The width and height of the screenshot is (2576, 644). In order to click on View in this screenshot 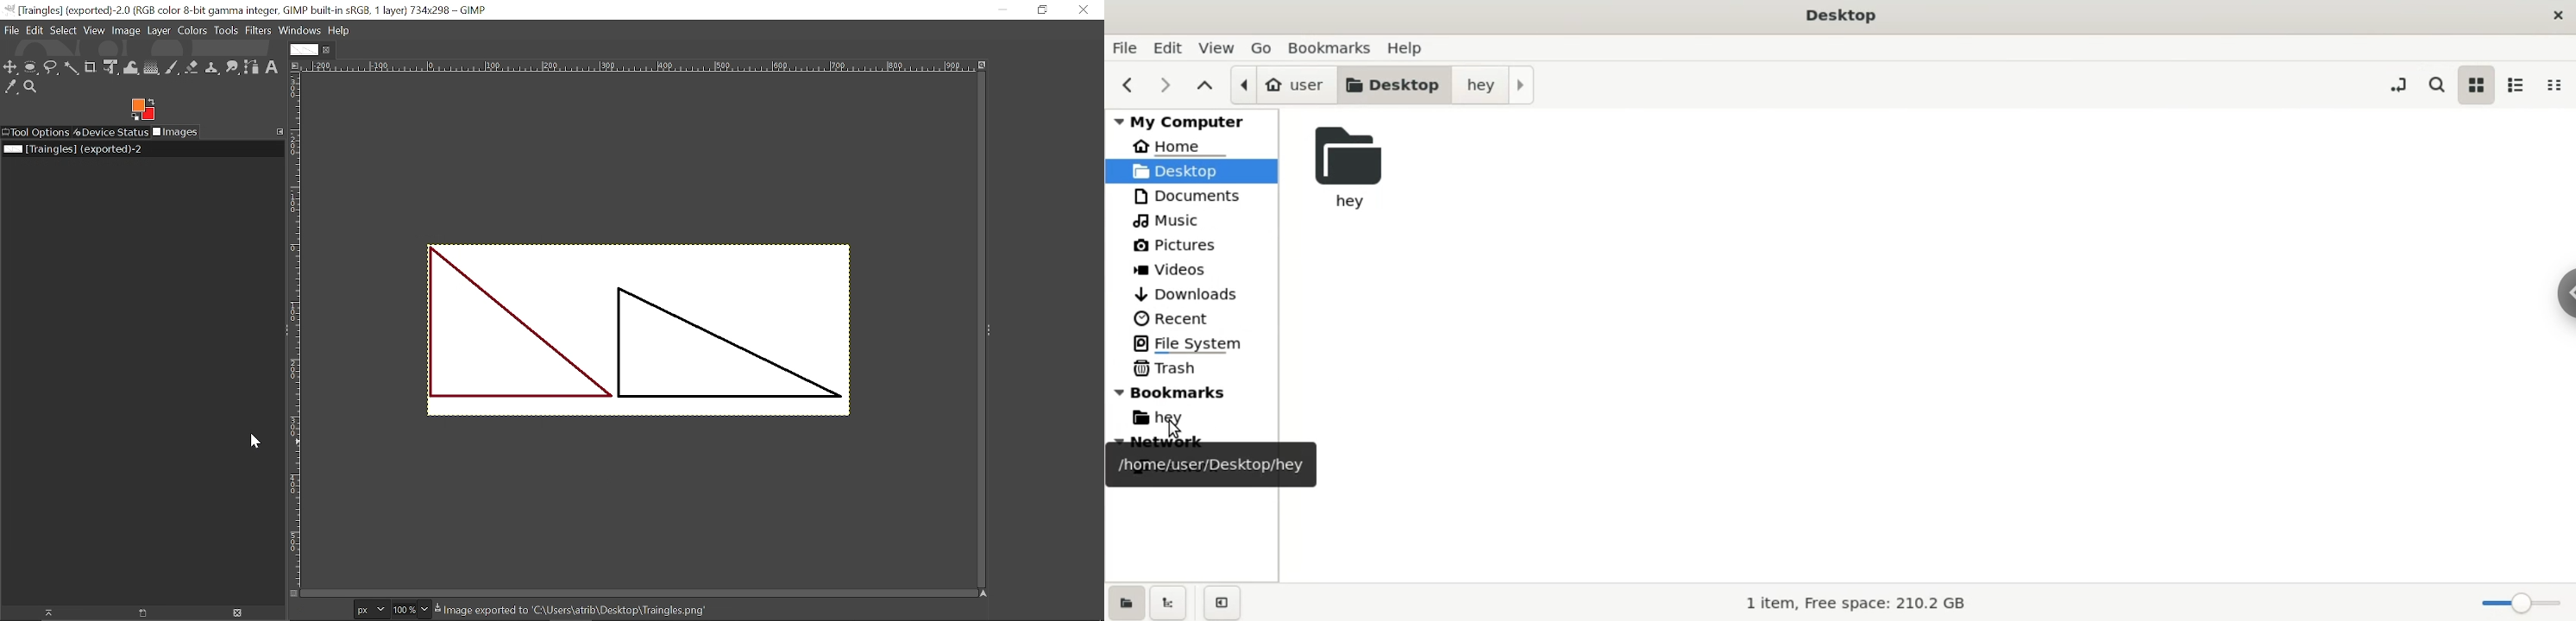, I will do `click(95, 31)`.